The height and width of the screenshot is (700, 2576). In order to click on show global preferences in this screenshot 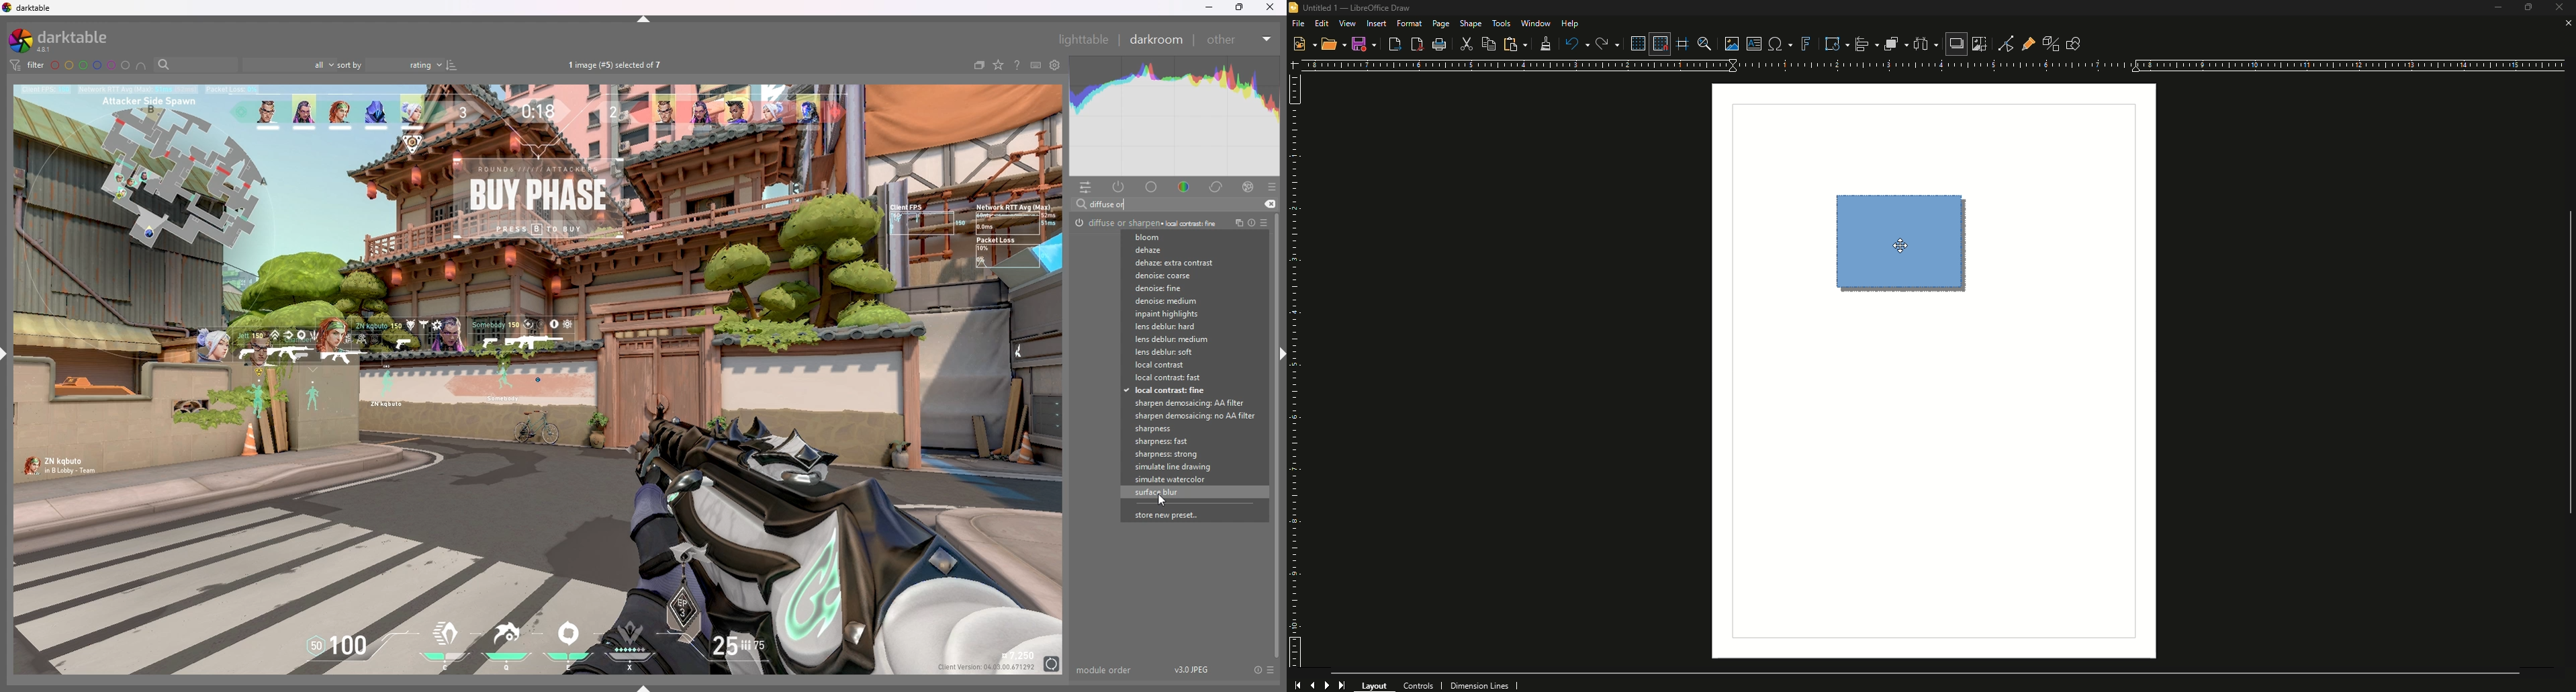, I will do `click(1056, 65)`.